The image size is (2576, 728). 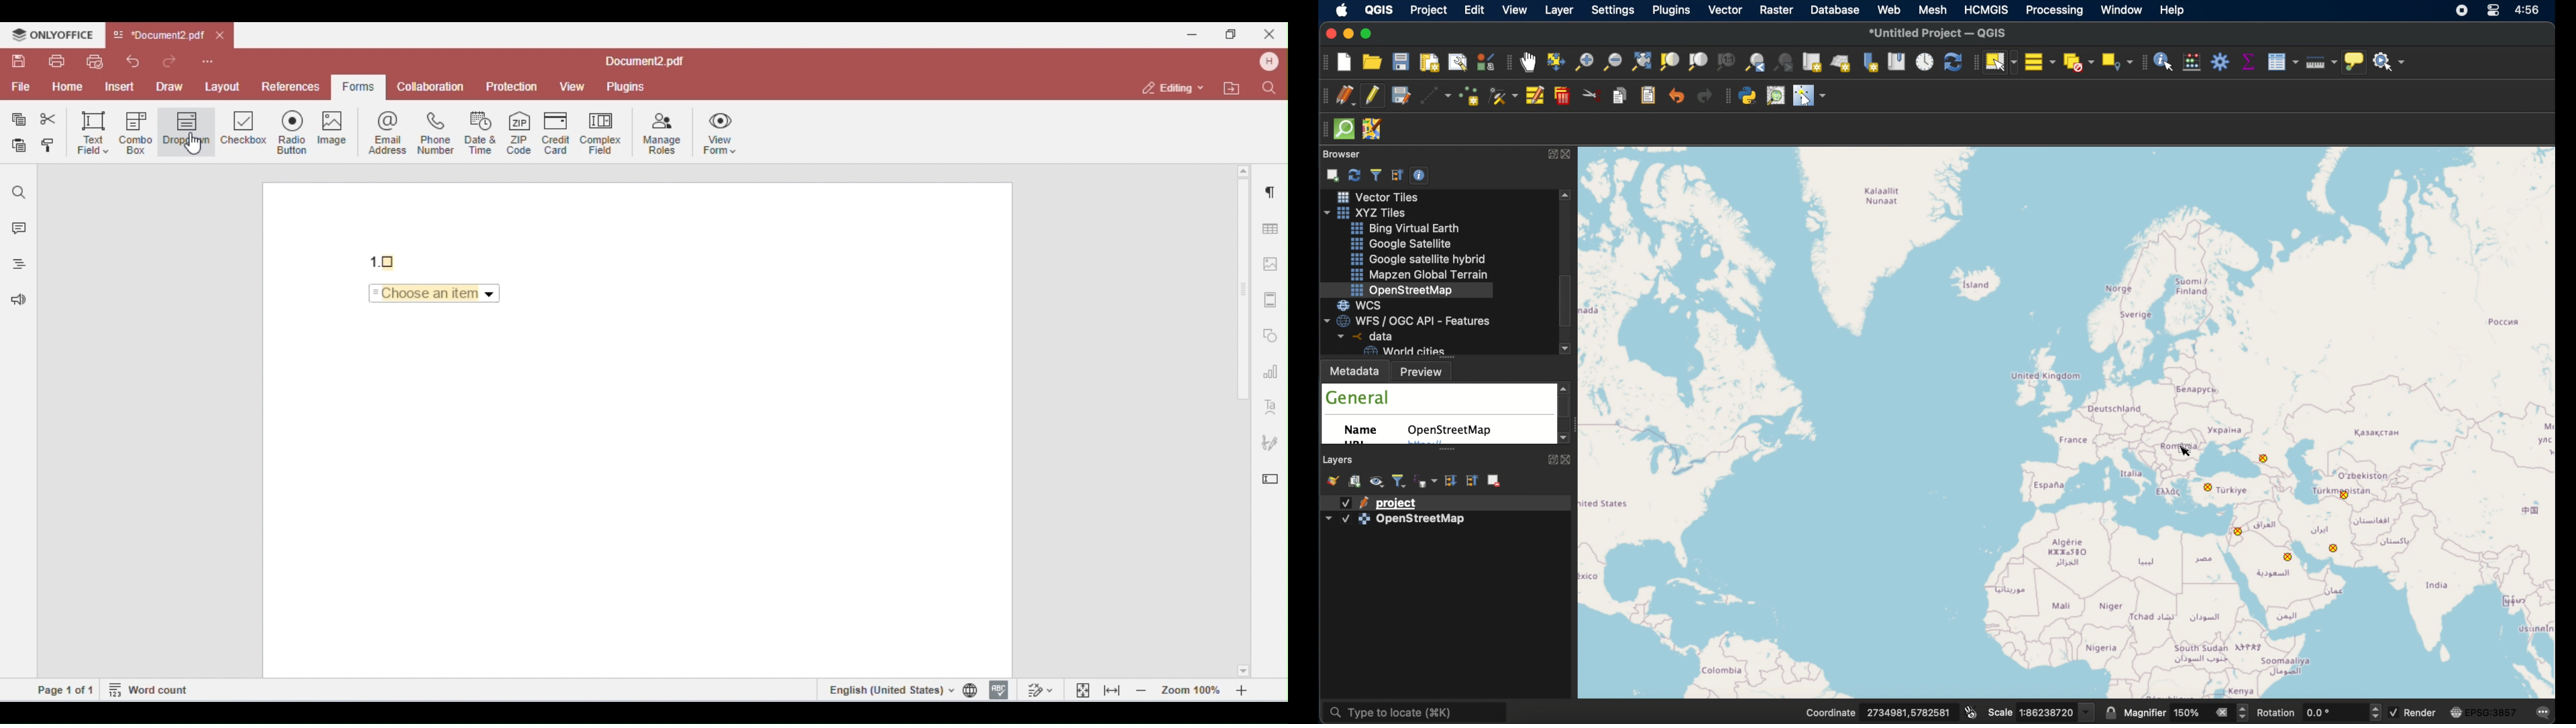 What do you see at coordinates (1358, 398) in the screenshot?
I see `general` at bounding box center [1358, 398].